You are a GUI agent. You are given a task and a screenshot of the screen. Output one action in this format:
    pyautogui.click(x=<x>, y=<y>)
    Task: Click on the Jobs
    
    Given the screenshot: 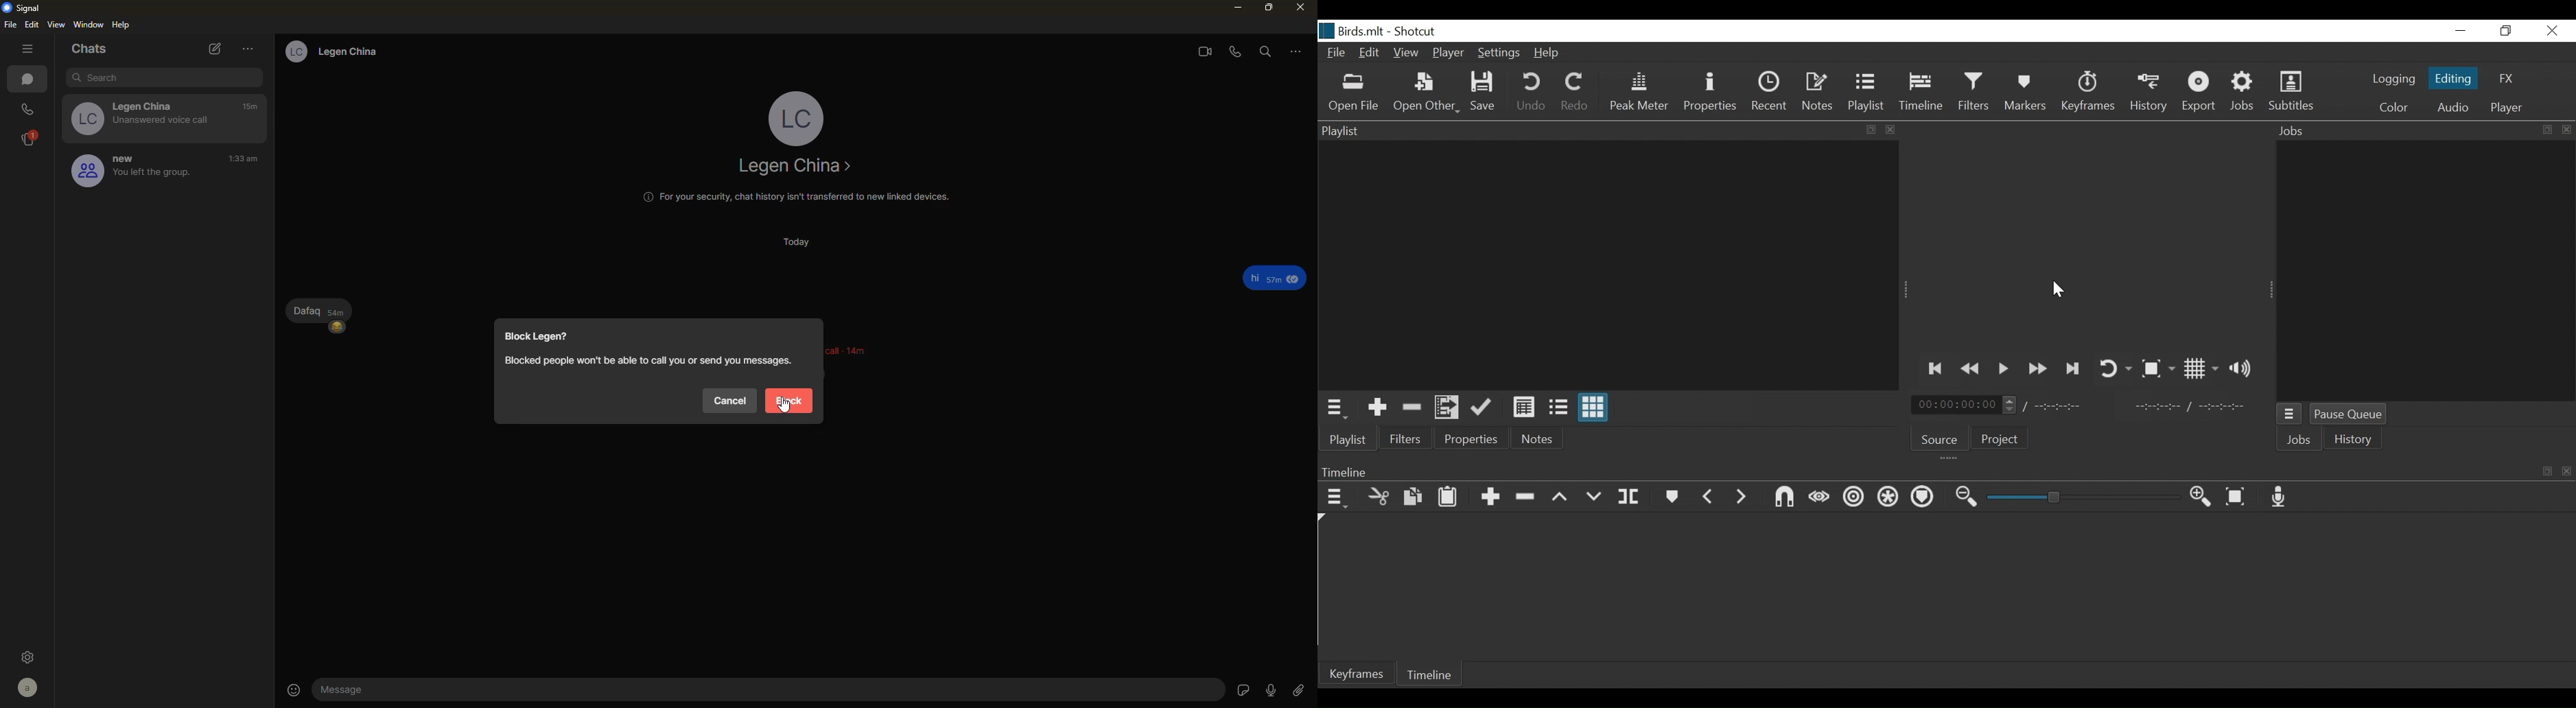 What is the action you would take?
    pyautogui.click(x=2247, y=91)
    